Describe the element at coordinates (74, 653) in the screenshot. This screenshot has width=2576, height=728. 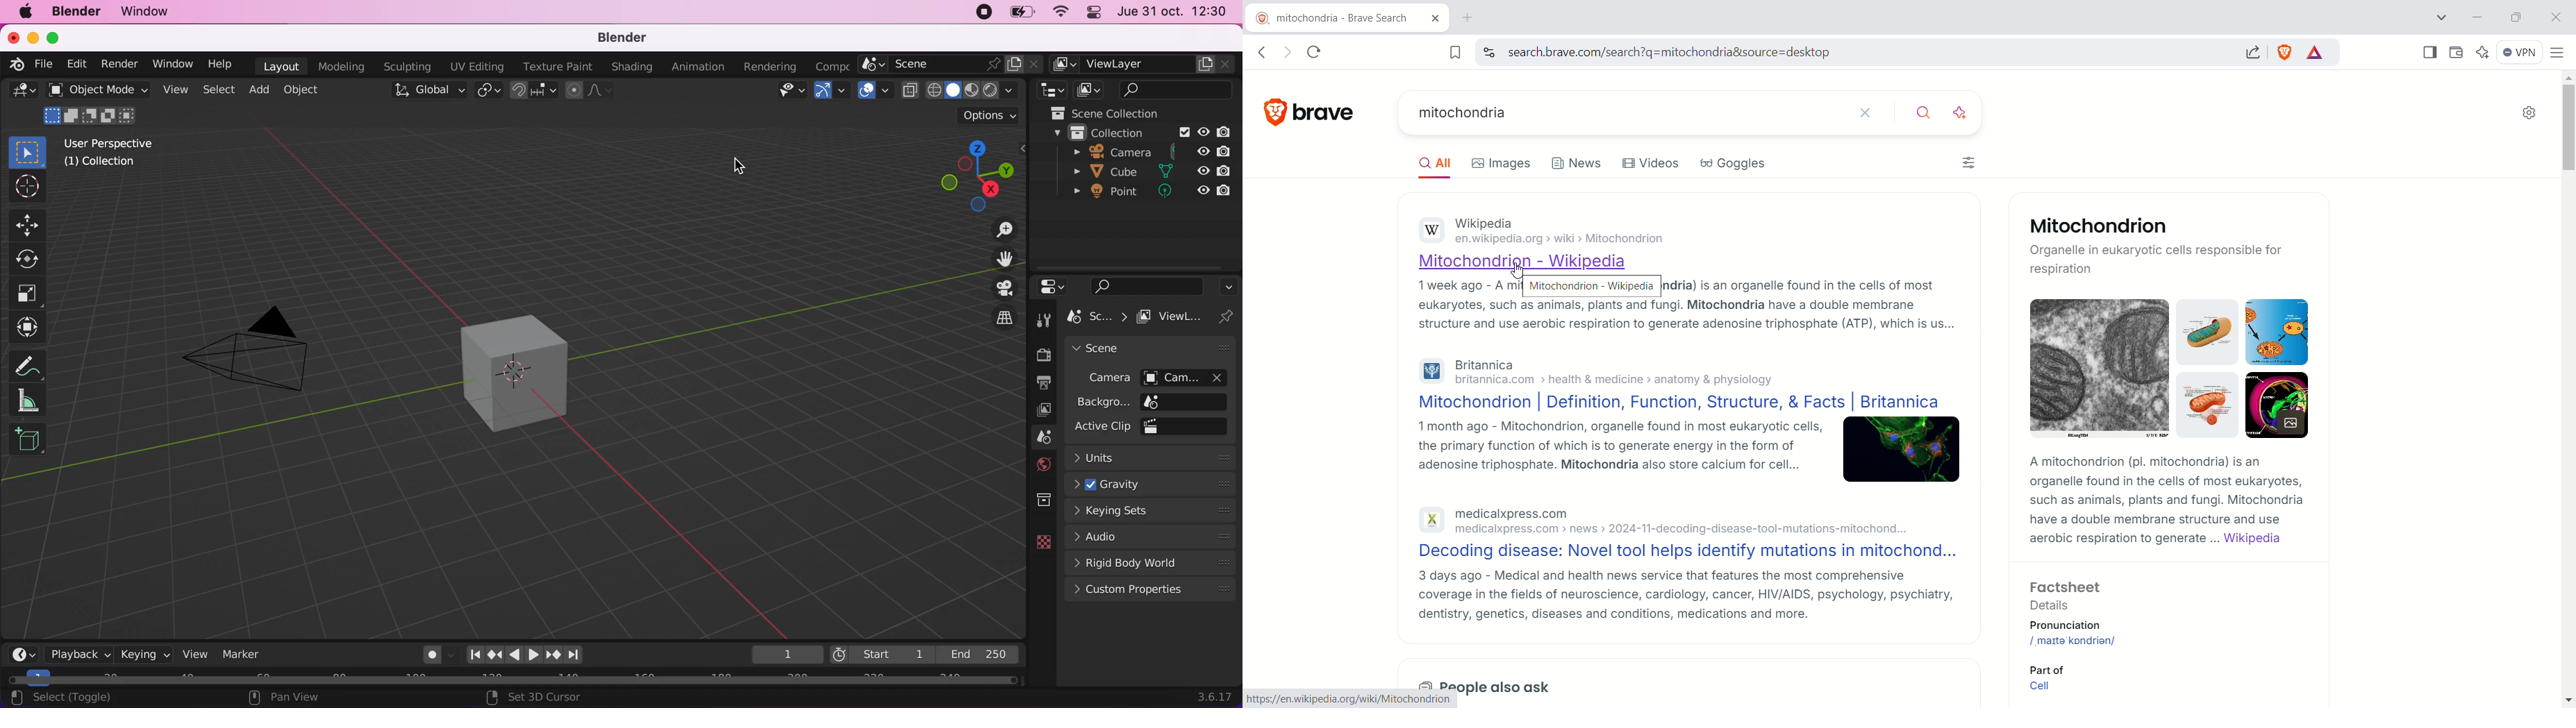
I see `playback` at that location.